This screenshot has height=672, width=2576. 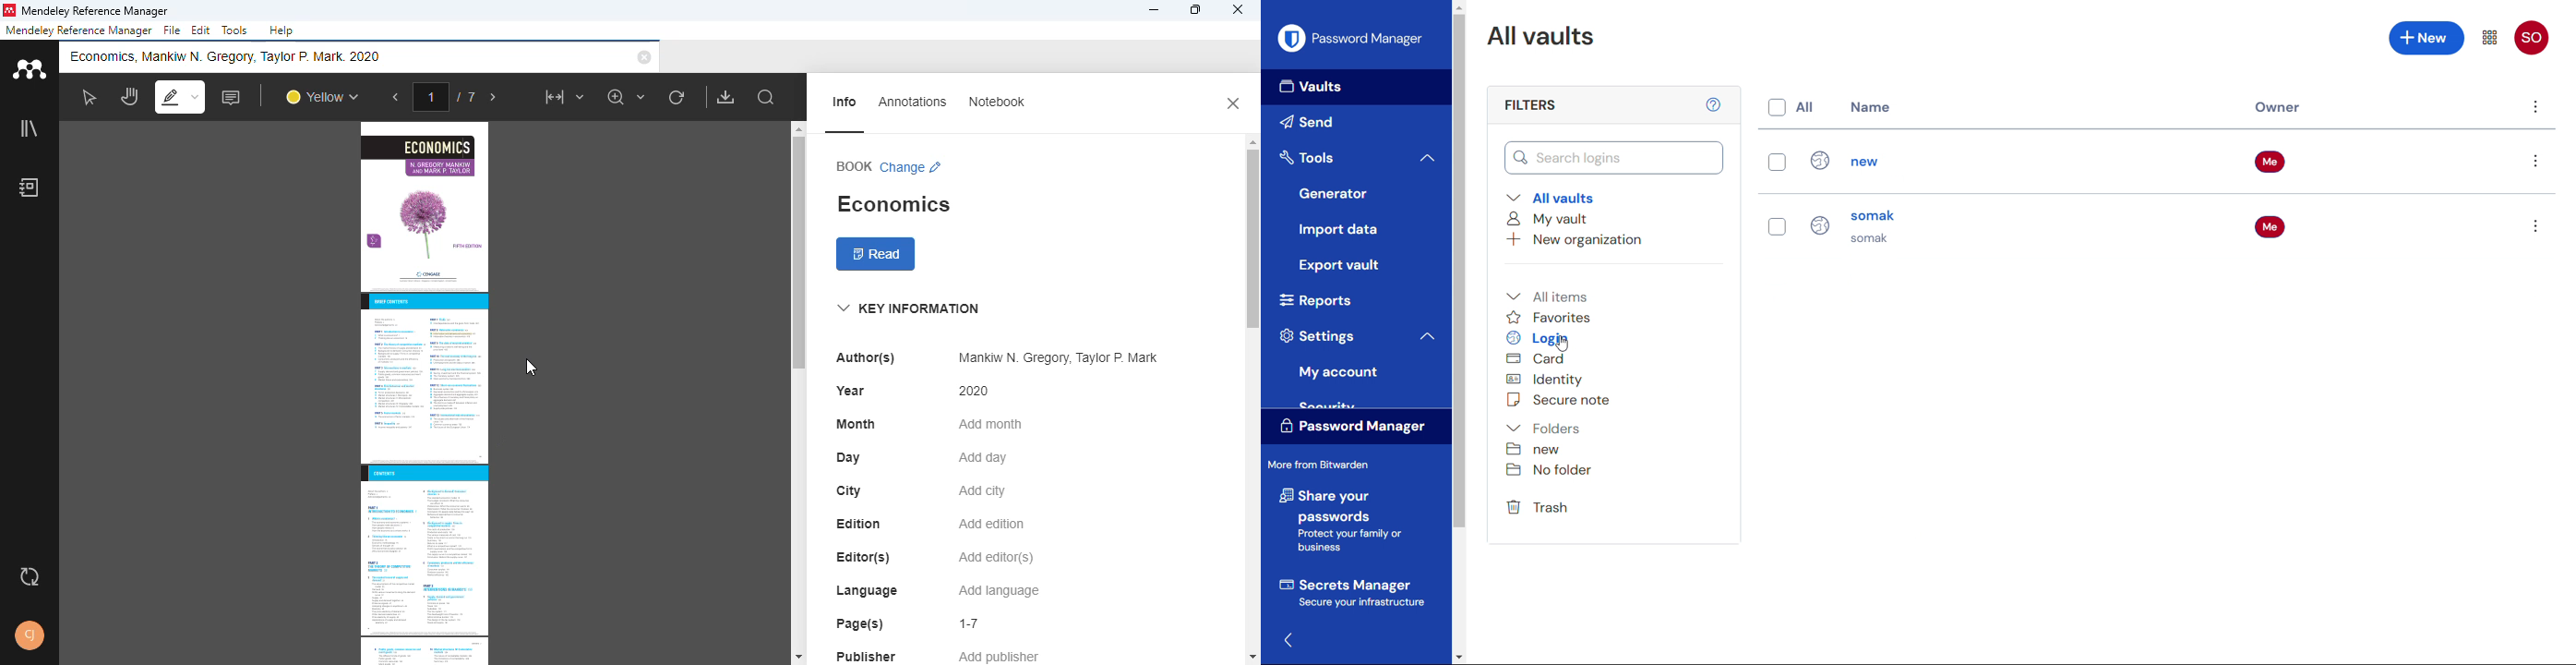 I want to click on Card , so click(x=1535, y=358).